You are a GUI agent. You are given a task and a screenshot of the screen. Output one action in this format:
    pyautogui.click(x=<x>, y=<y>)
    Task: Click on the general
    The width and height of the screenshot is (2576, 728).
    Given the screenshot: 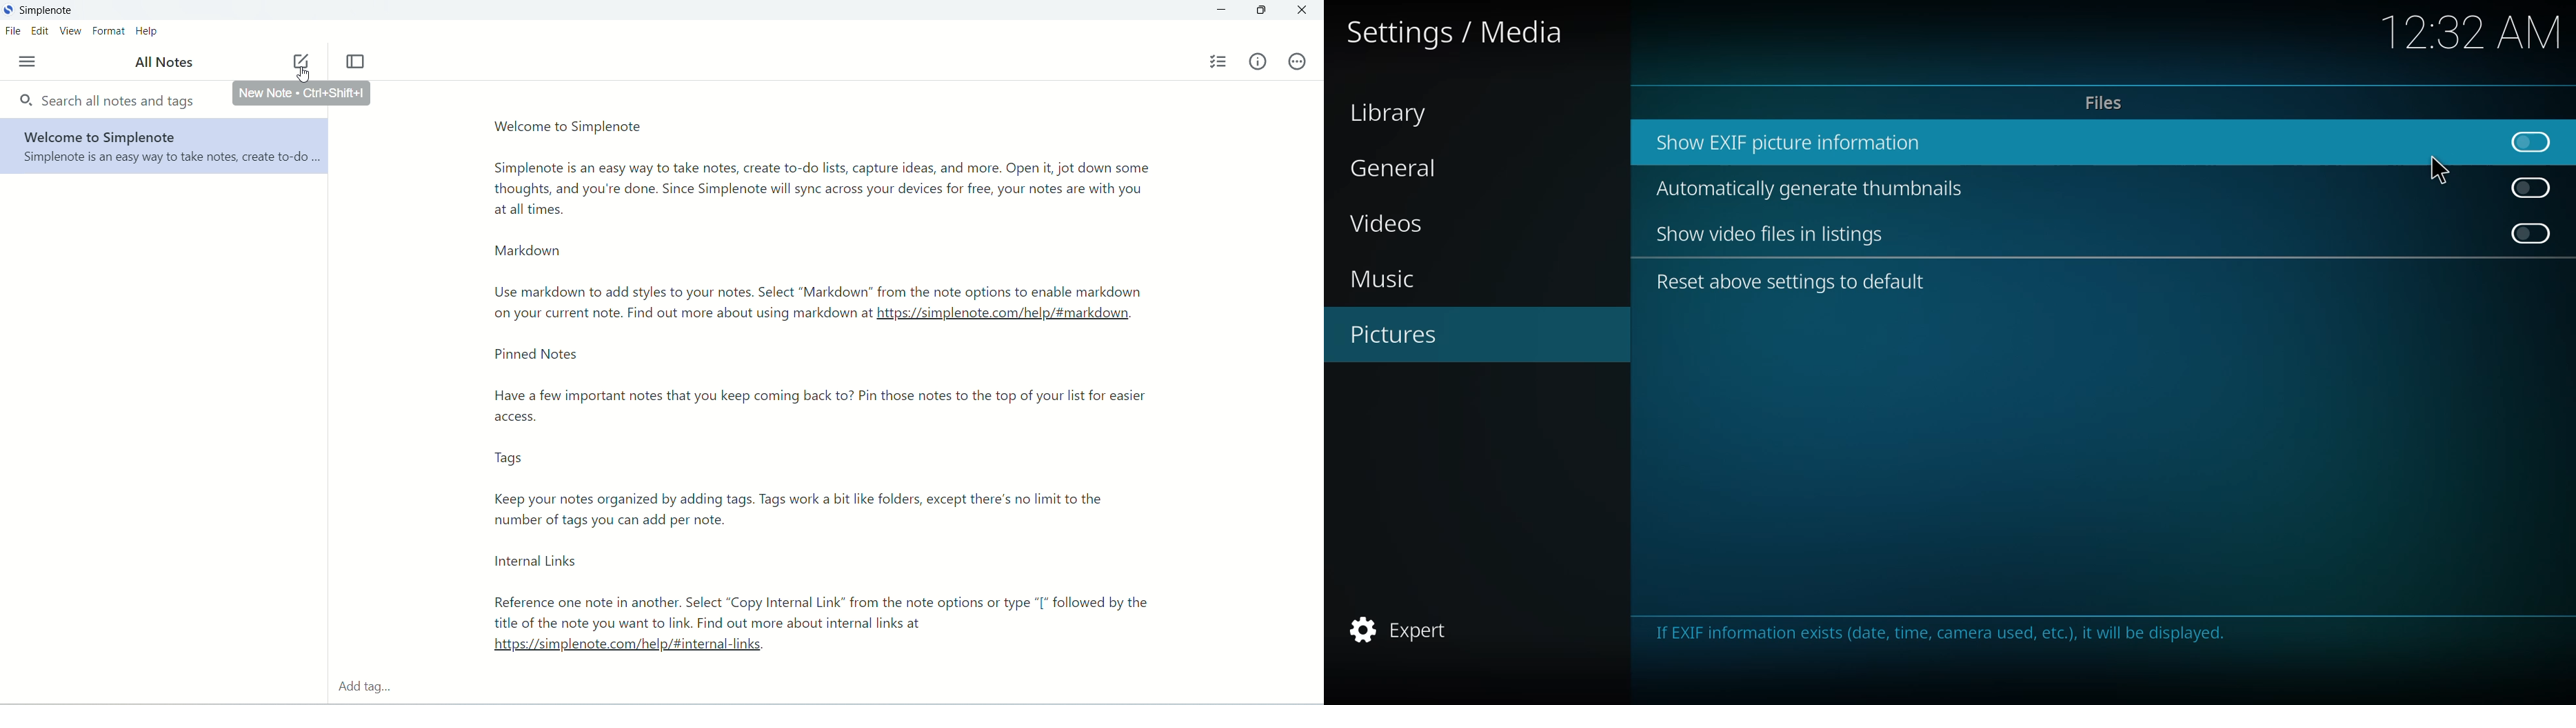 What is the action you would take?
    pyautogui.click(x=1396, y=166)
    